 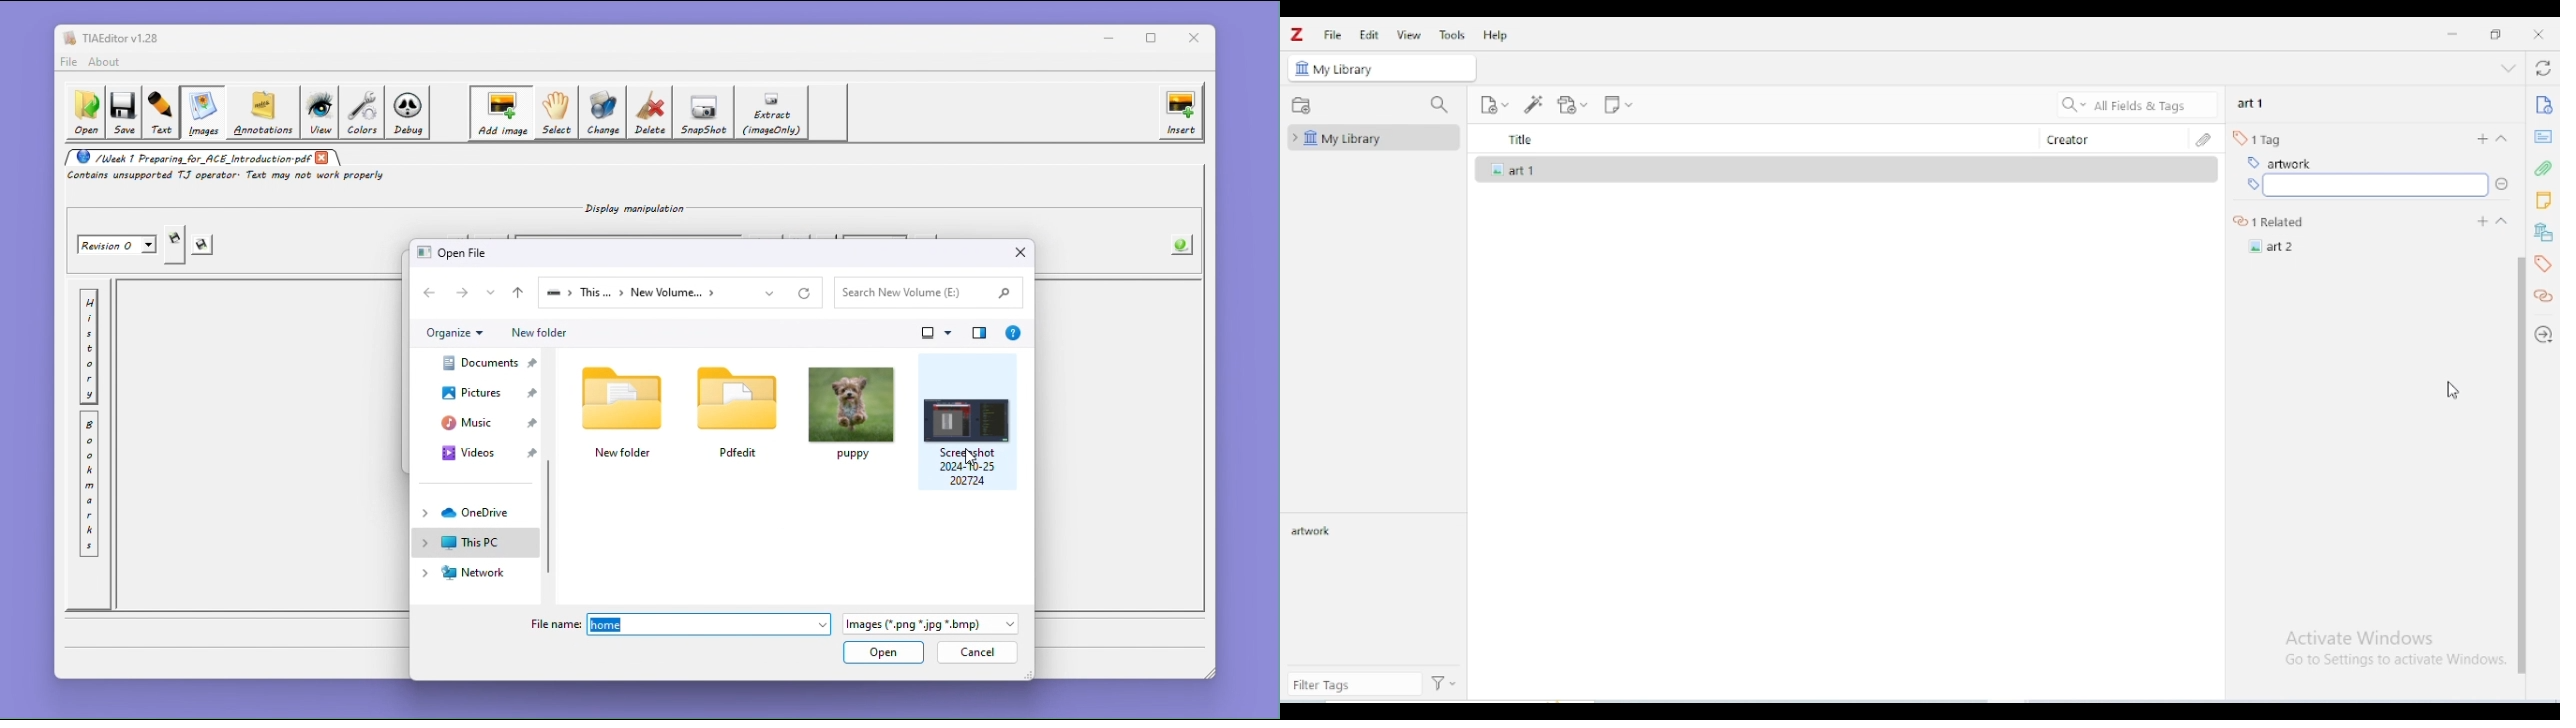 I want to click on logo, so click(x=1297, y=35).